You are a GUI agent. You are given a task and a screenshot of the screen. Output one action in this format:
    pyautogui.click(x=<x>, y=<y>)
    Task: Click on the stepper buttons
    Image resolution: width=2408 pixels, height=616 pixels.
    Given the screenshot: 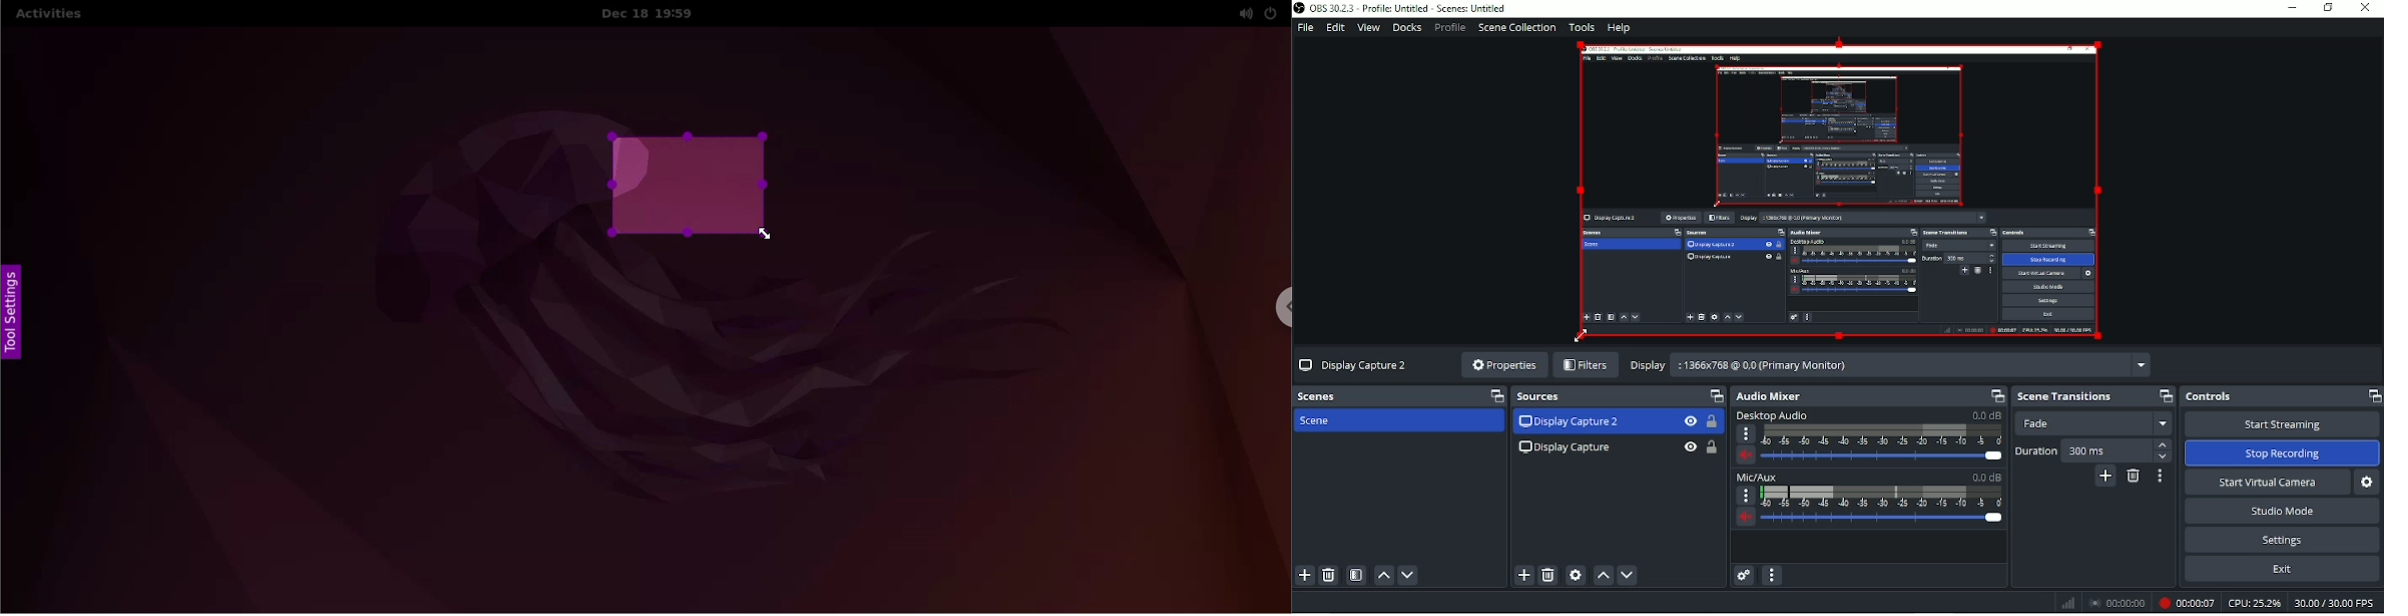 What is the action you would take?
    pyautogui.click(x=2162, y=451)
    